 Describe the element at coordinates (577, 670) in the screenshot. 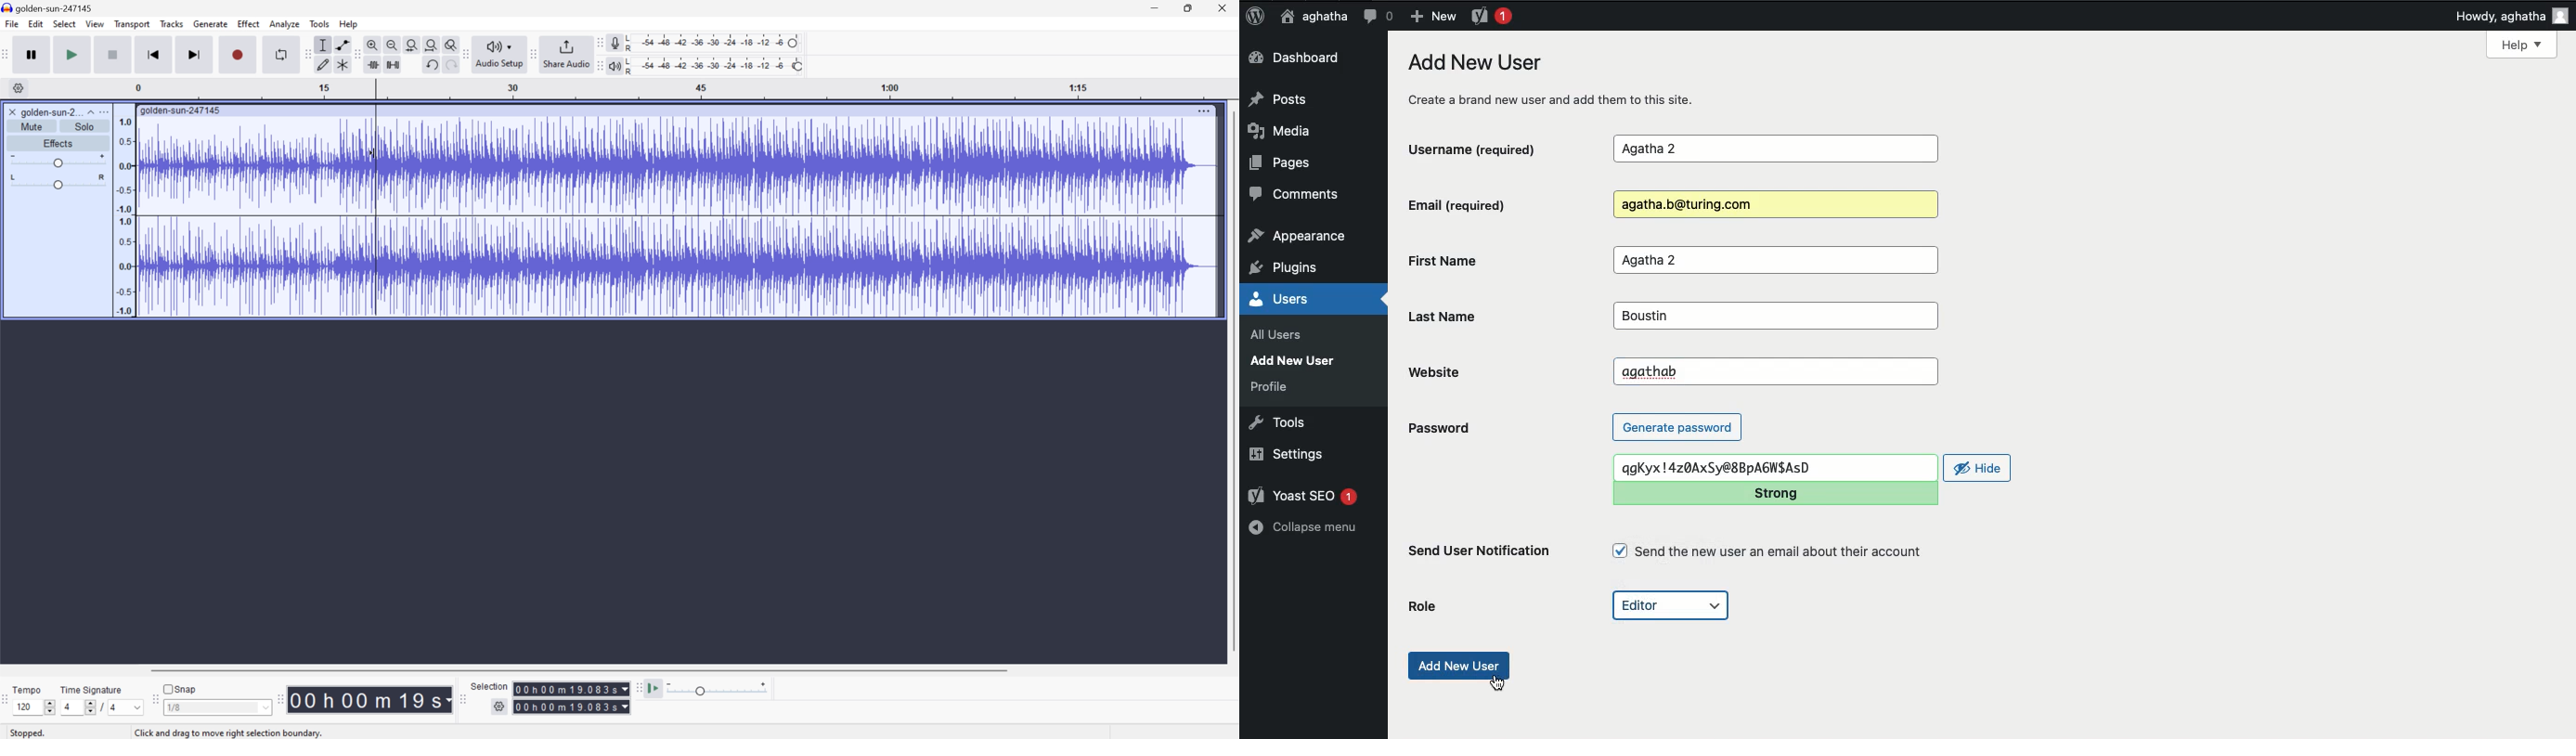

I see `Scroll bar` at that location.